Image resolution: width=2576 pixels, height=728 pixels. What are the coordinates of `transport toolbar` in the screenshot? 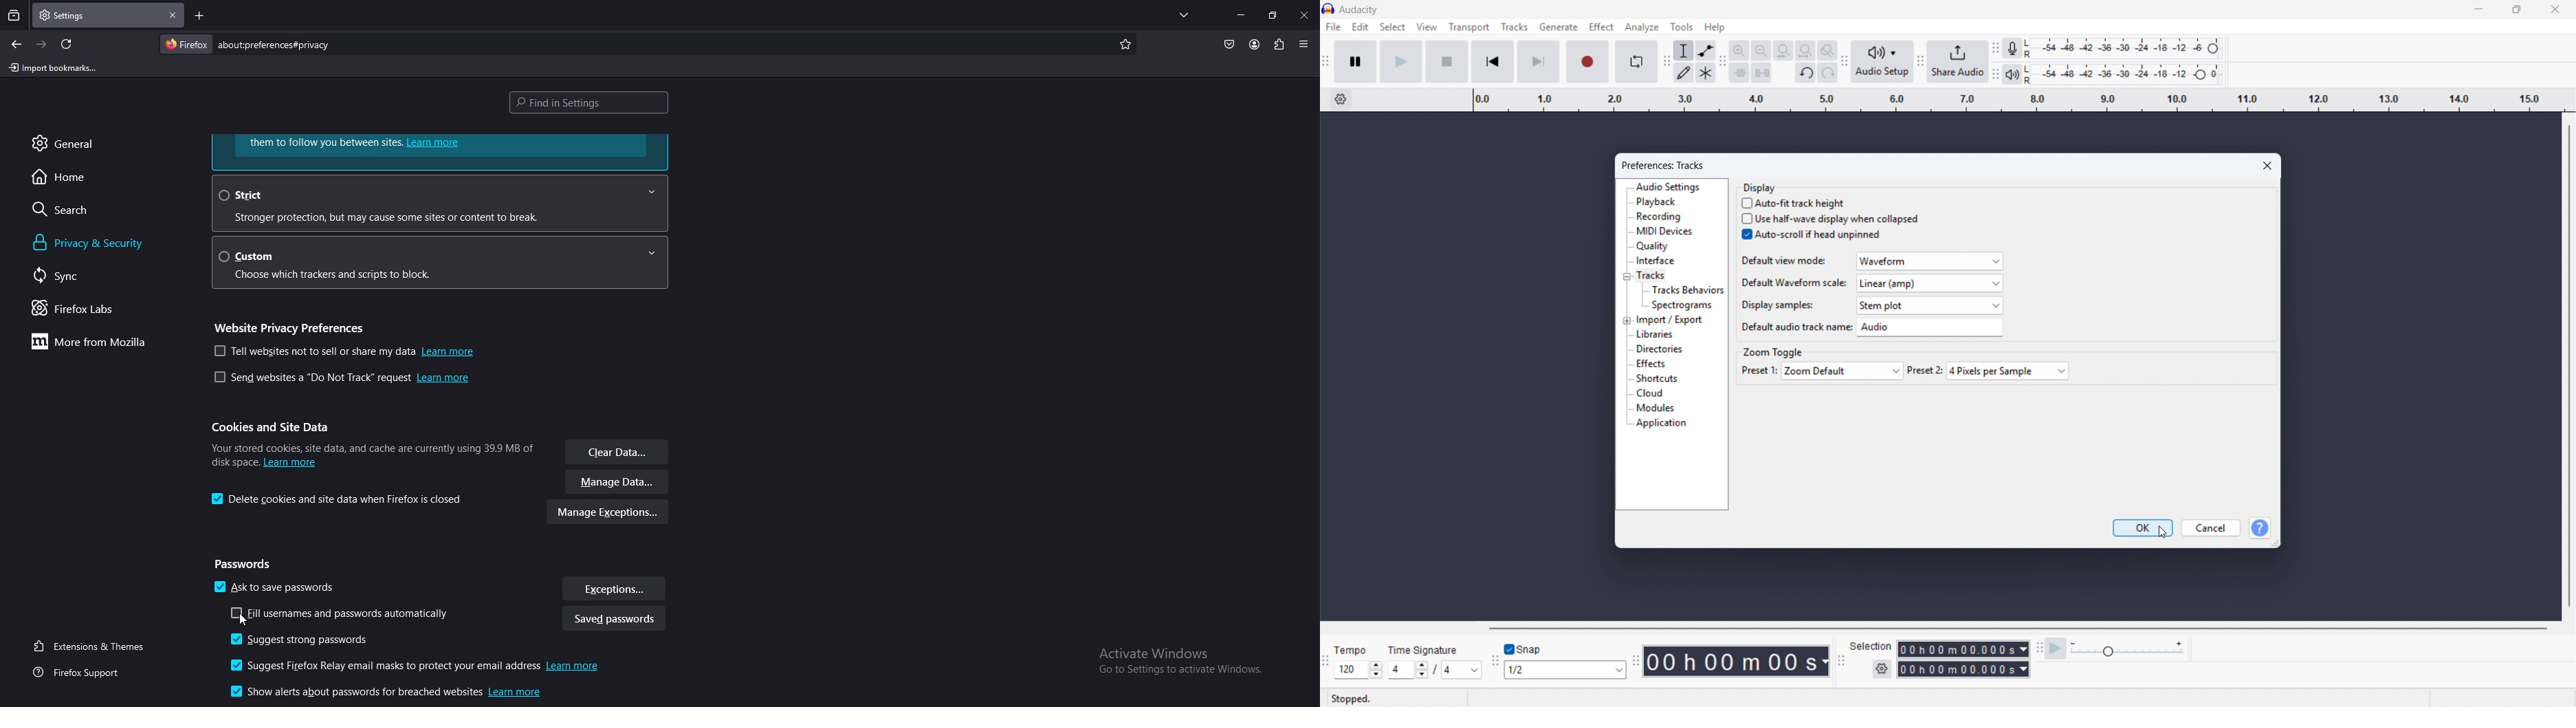 It's located at (1325, 63).